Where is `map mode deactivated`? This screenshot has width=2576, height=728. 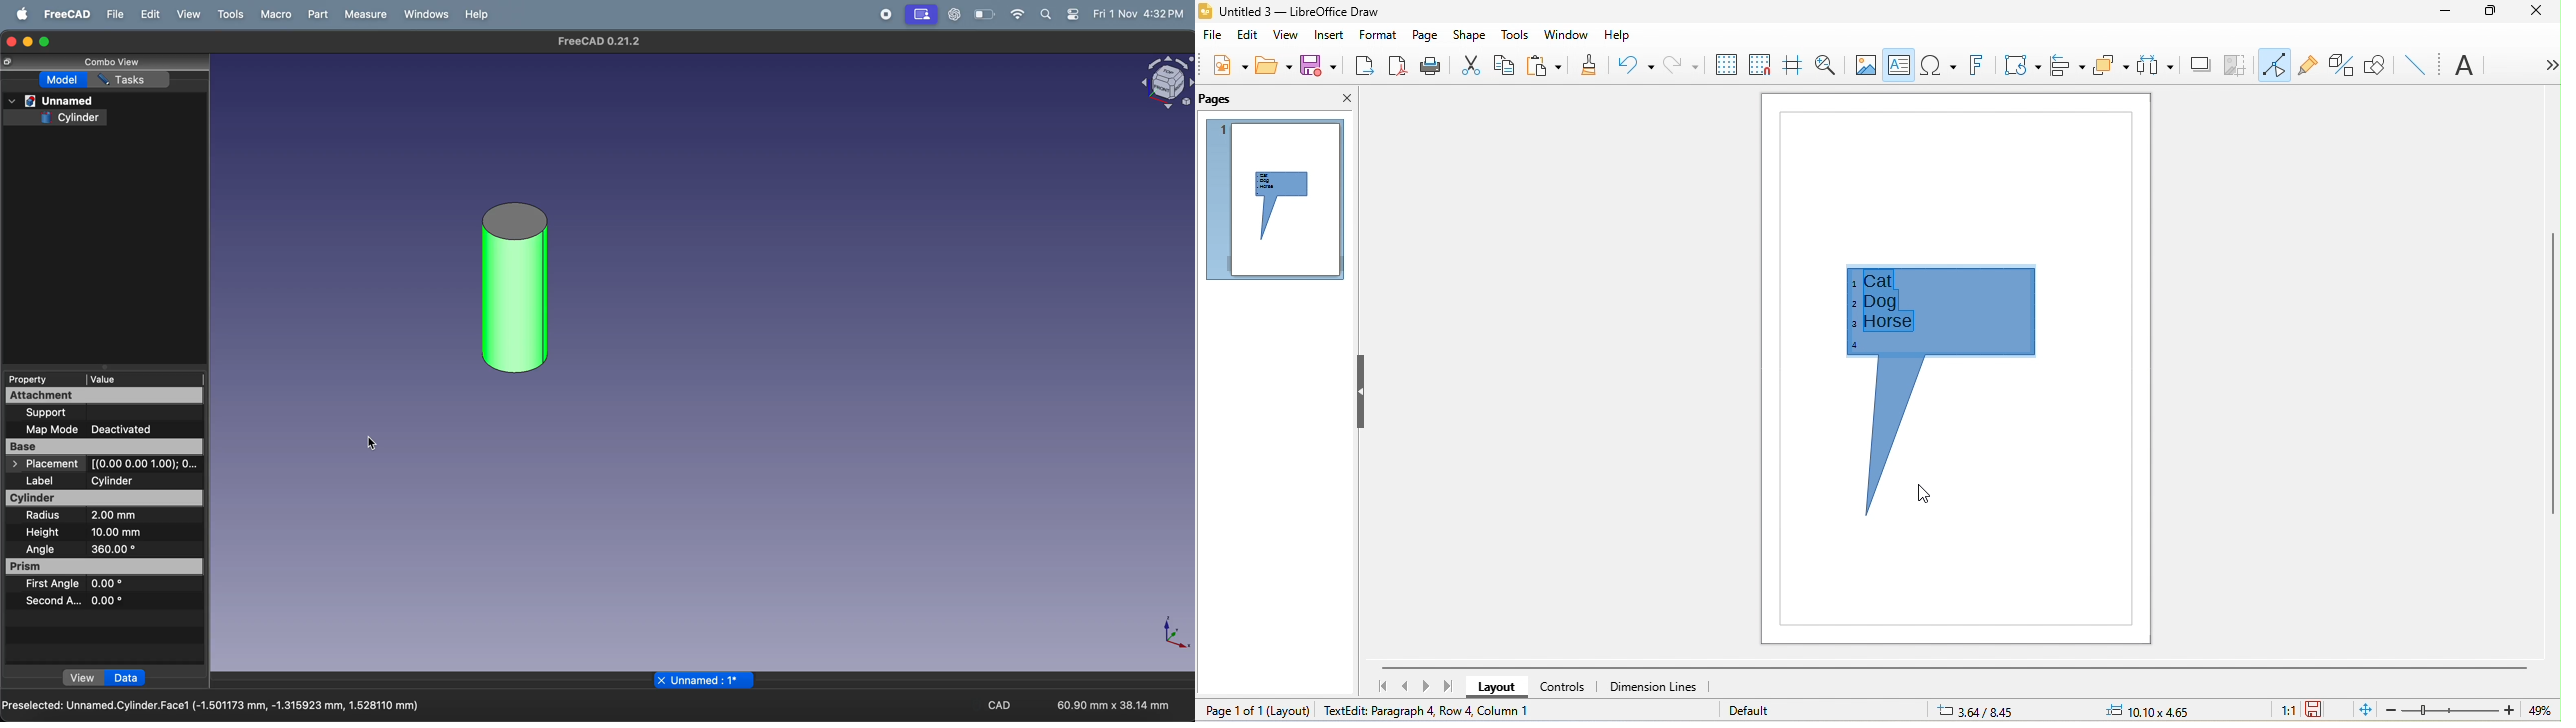
map mode deactivated is located at coordinates (96, 429).